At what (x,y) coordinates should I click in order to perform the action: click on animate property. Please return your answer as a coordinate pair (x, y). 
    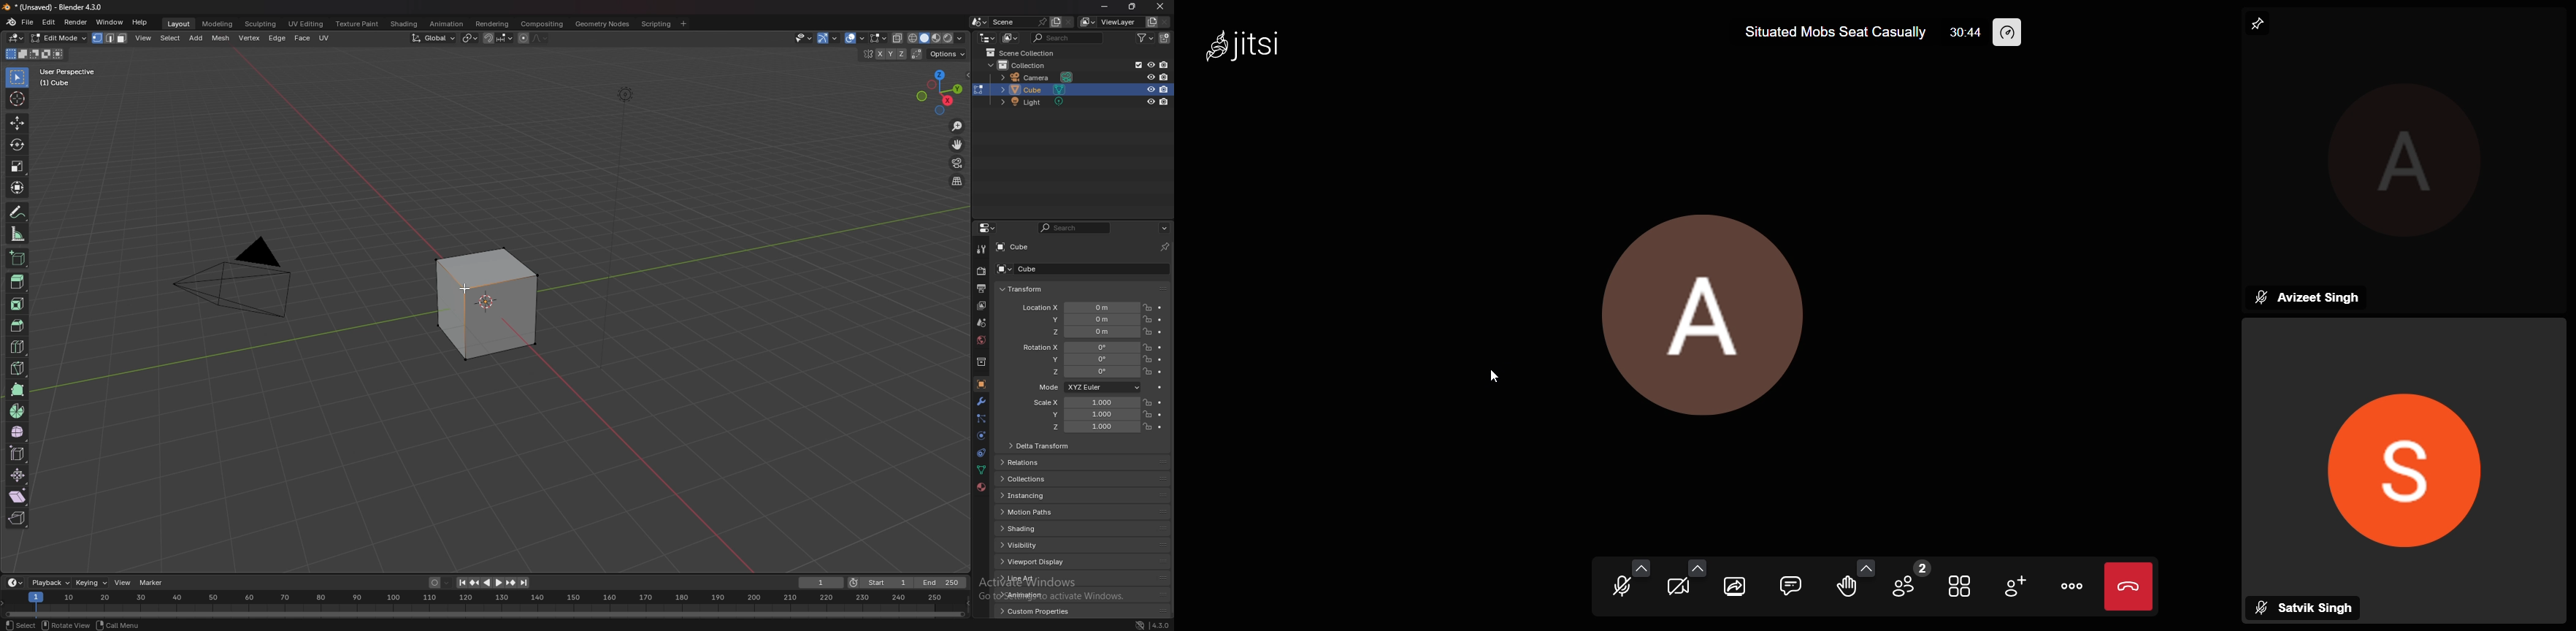
    Looking at the image, I should click on (1161, 387).